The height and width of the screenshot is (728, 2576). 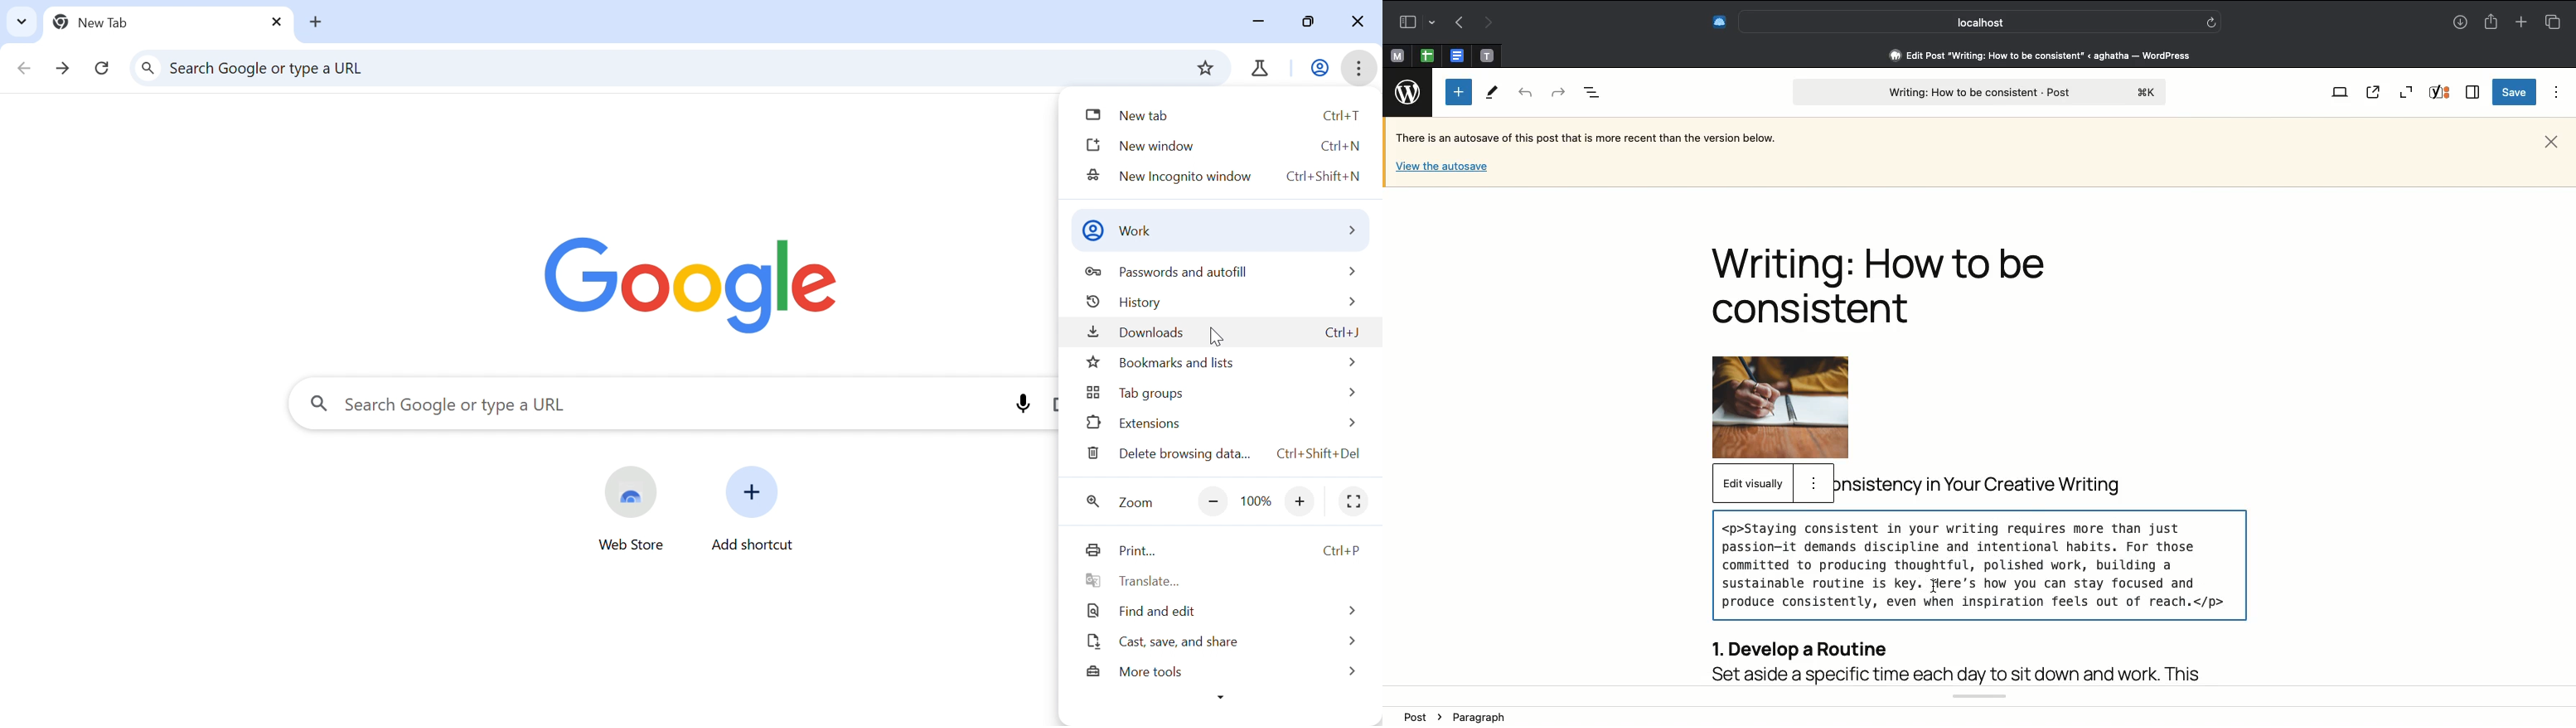 What do you see at coordinates (2339, 94) in the screenshot?
I see `View` at bounding box center [2339, 94].